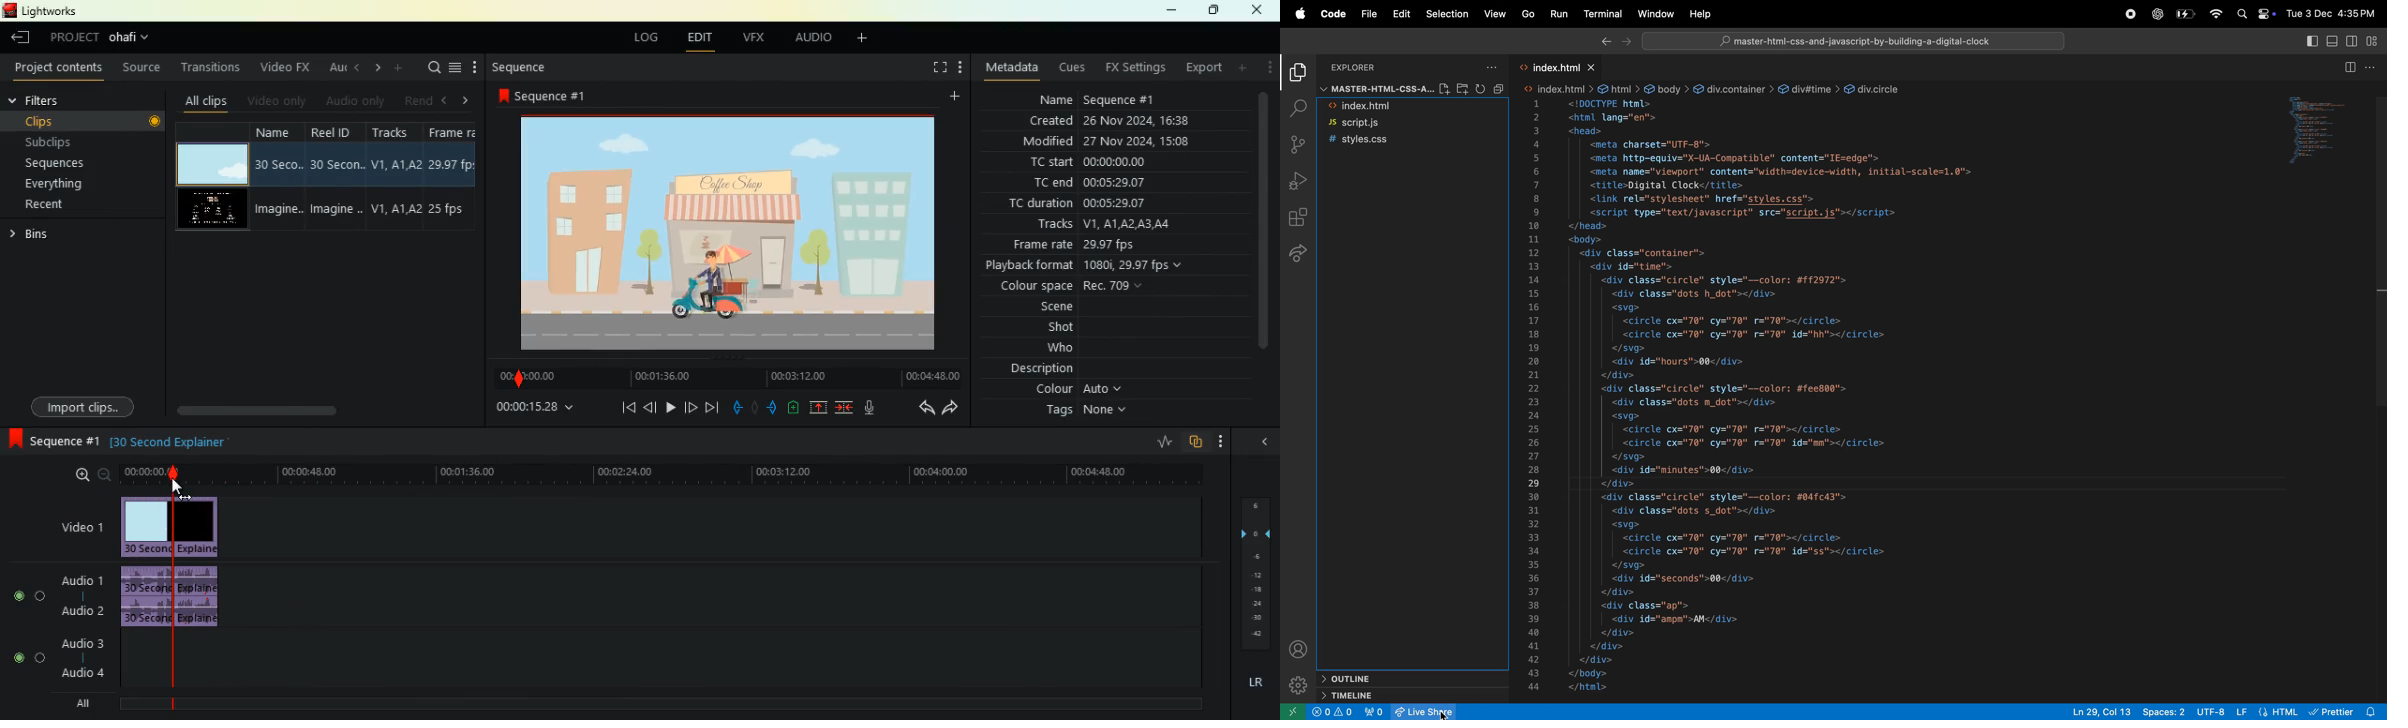  What do you see at coordinates (1114, 182) in the screenshot?
I see `00:05:29.07` at bounding box center [1114, 182].